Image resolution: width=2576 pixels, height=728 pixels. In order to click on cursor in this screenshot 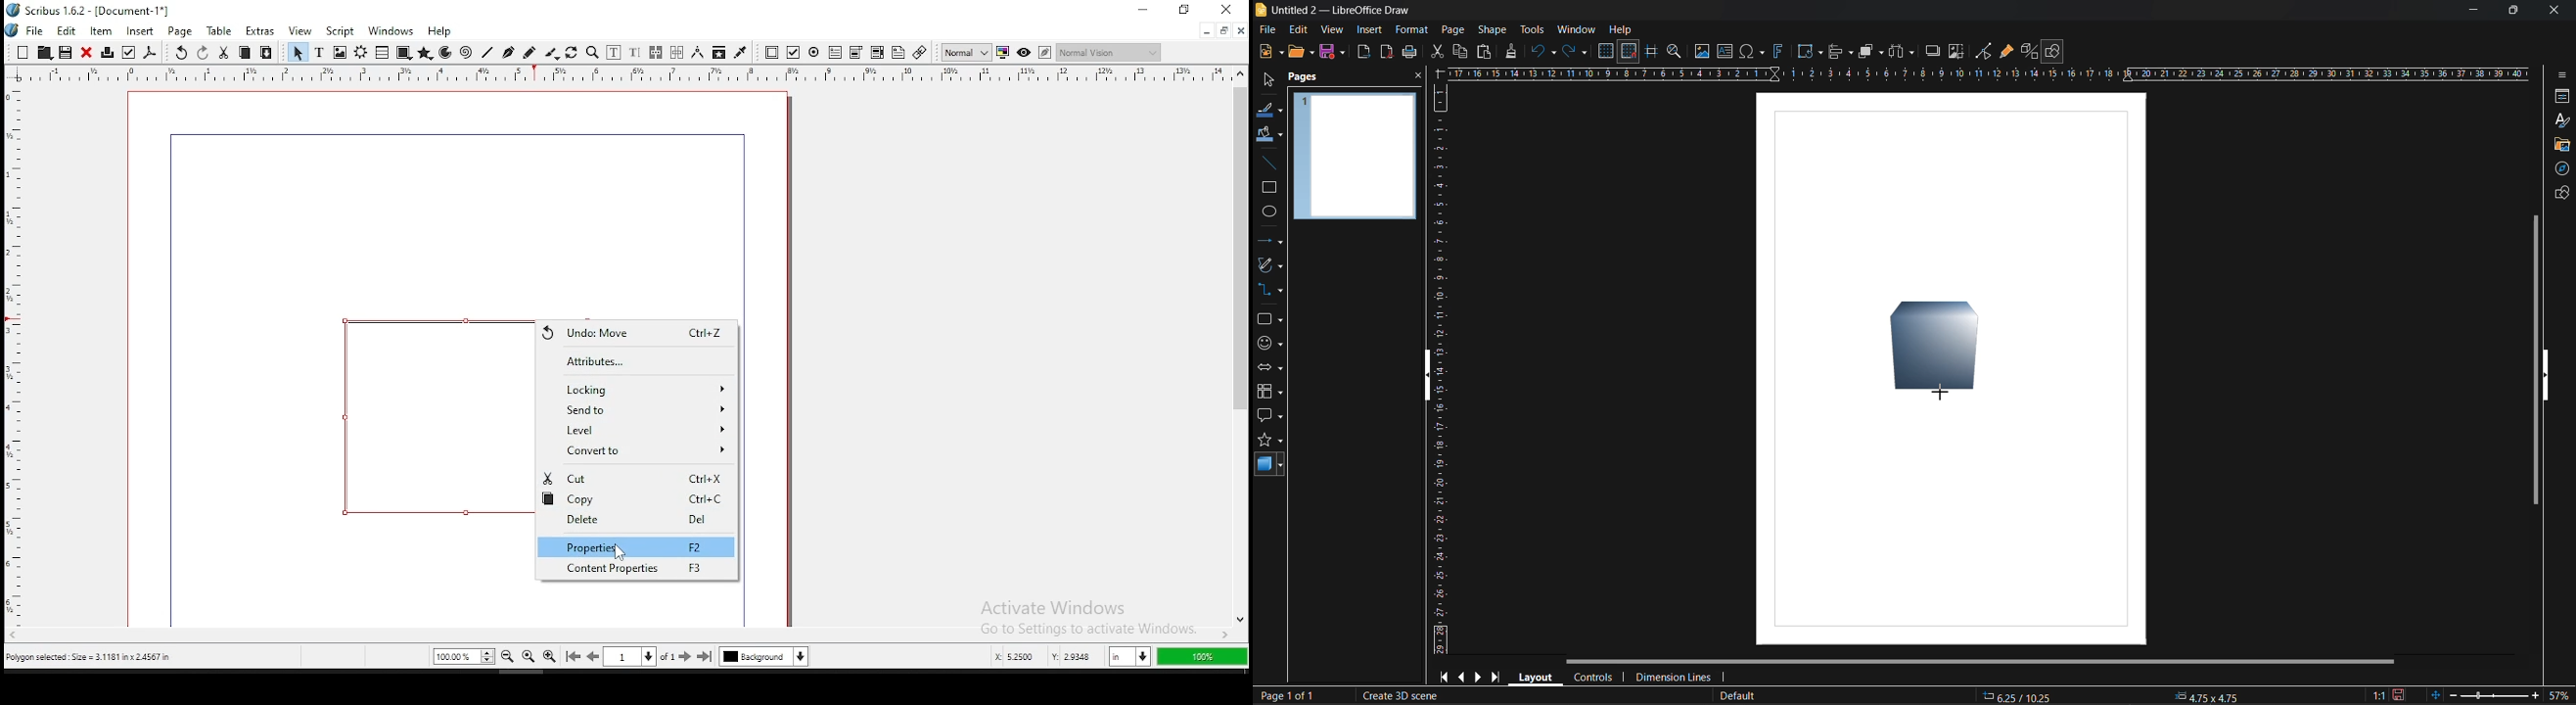, I will do `click(618, 553)`.